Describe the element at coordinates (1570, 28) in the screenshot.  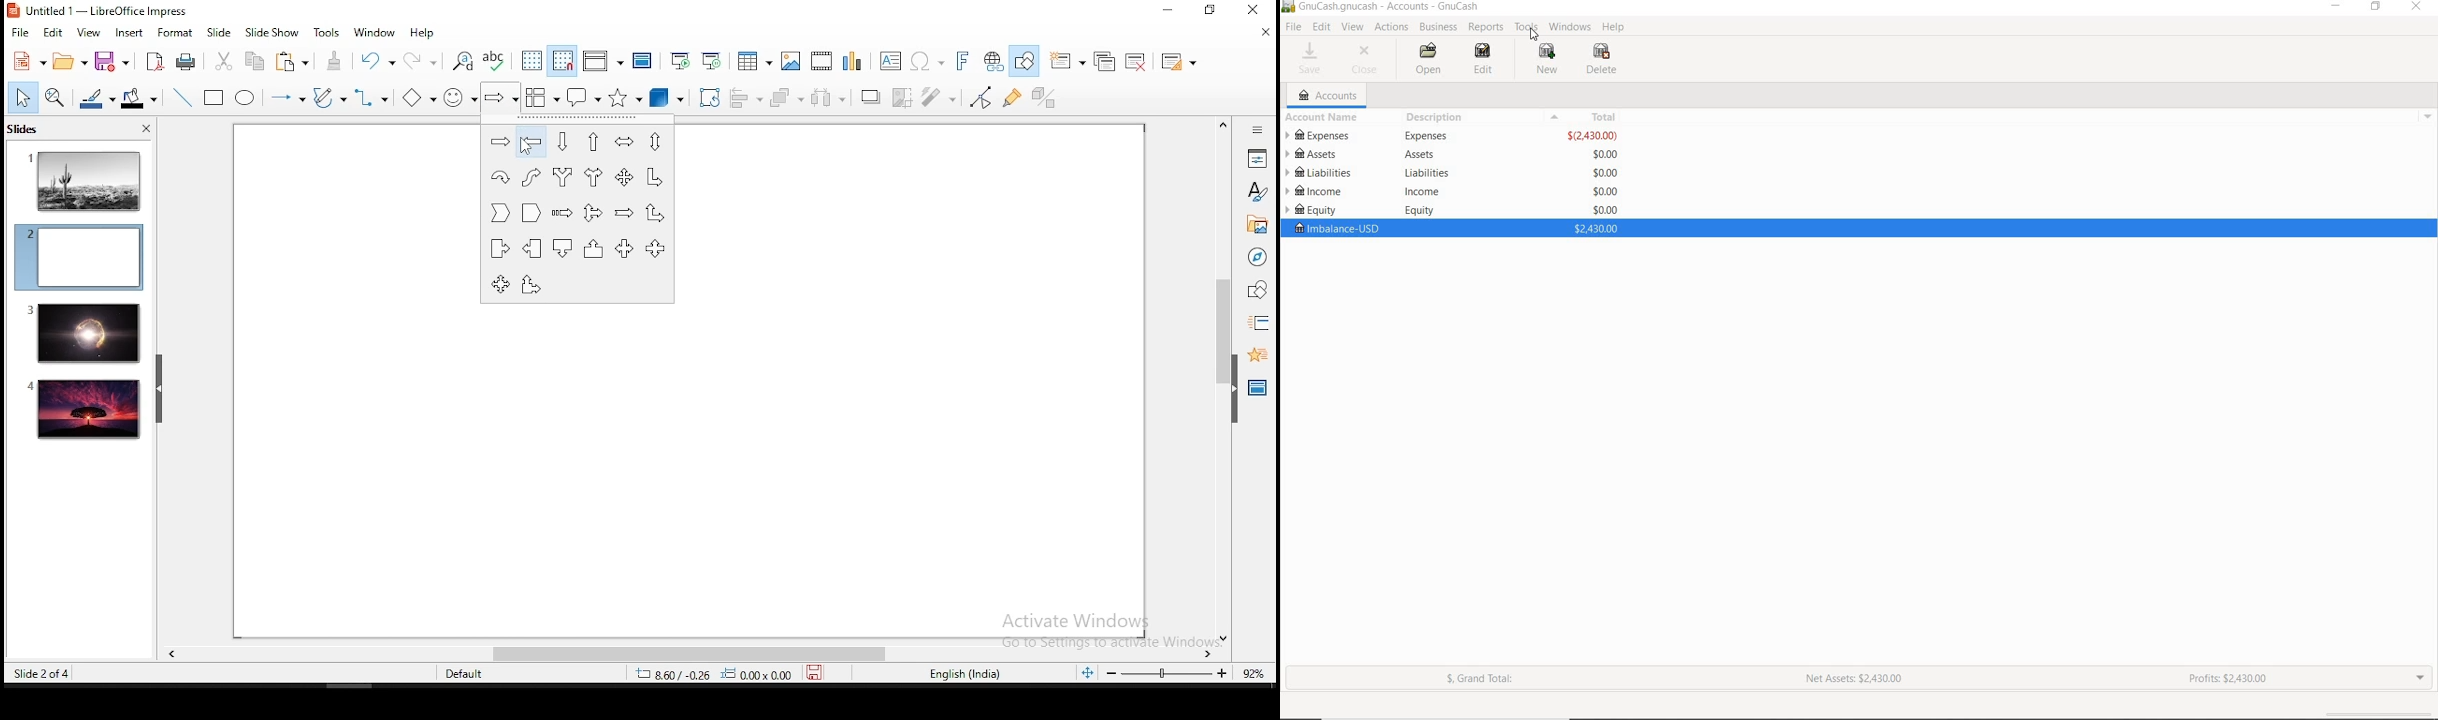
I see `WINDOWS` at that location.